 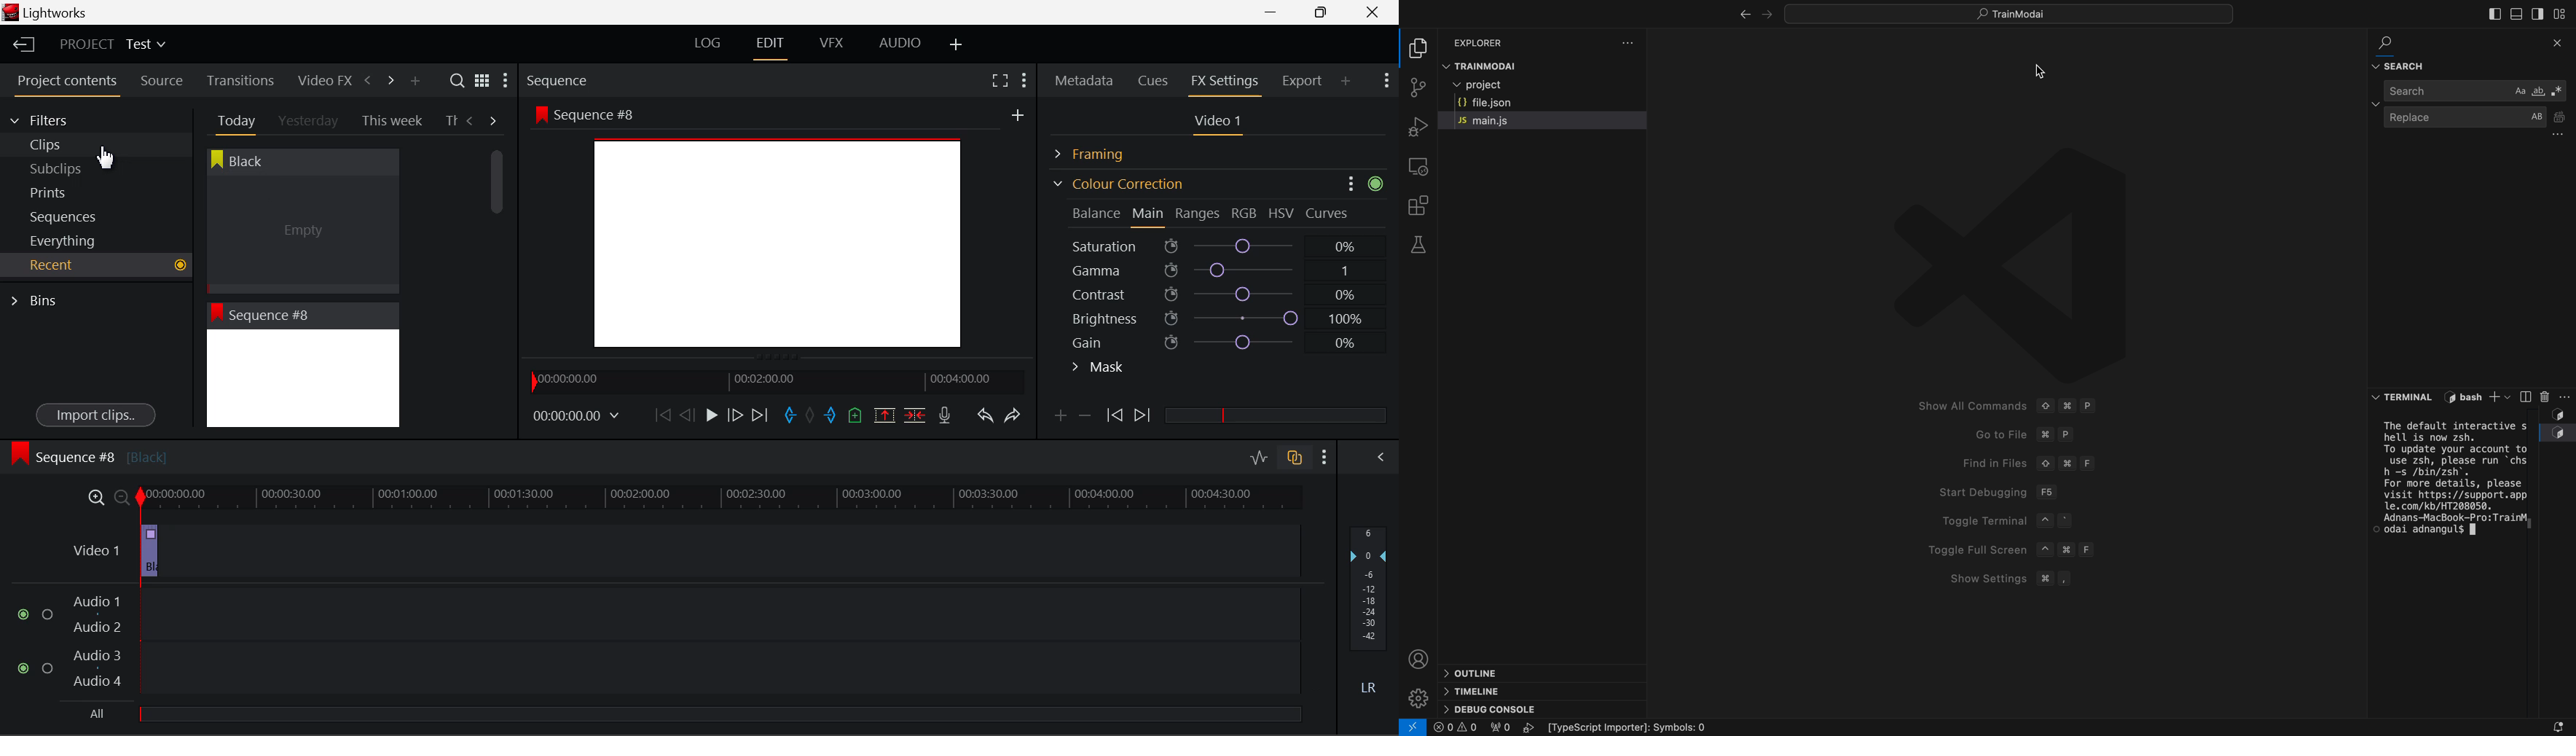 I want to click on Restore Down, so click(x=1276, y=12).